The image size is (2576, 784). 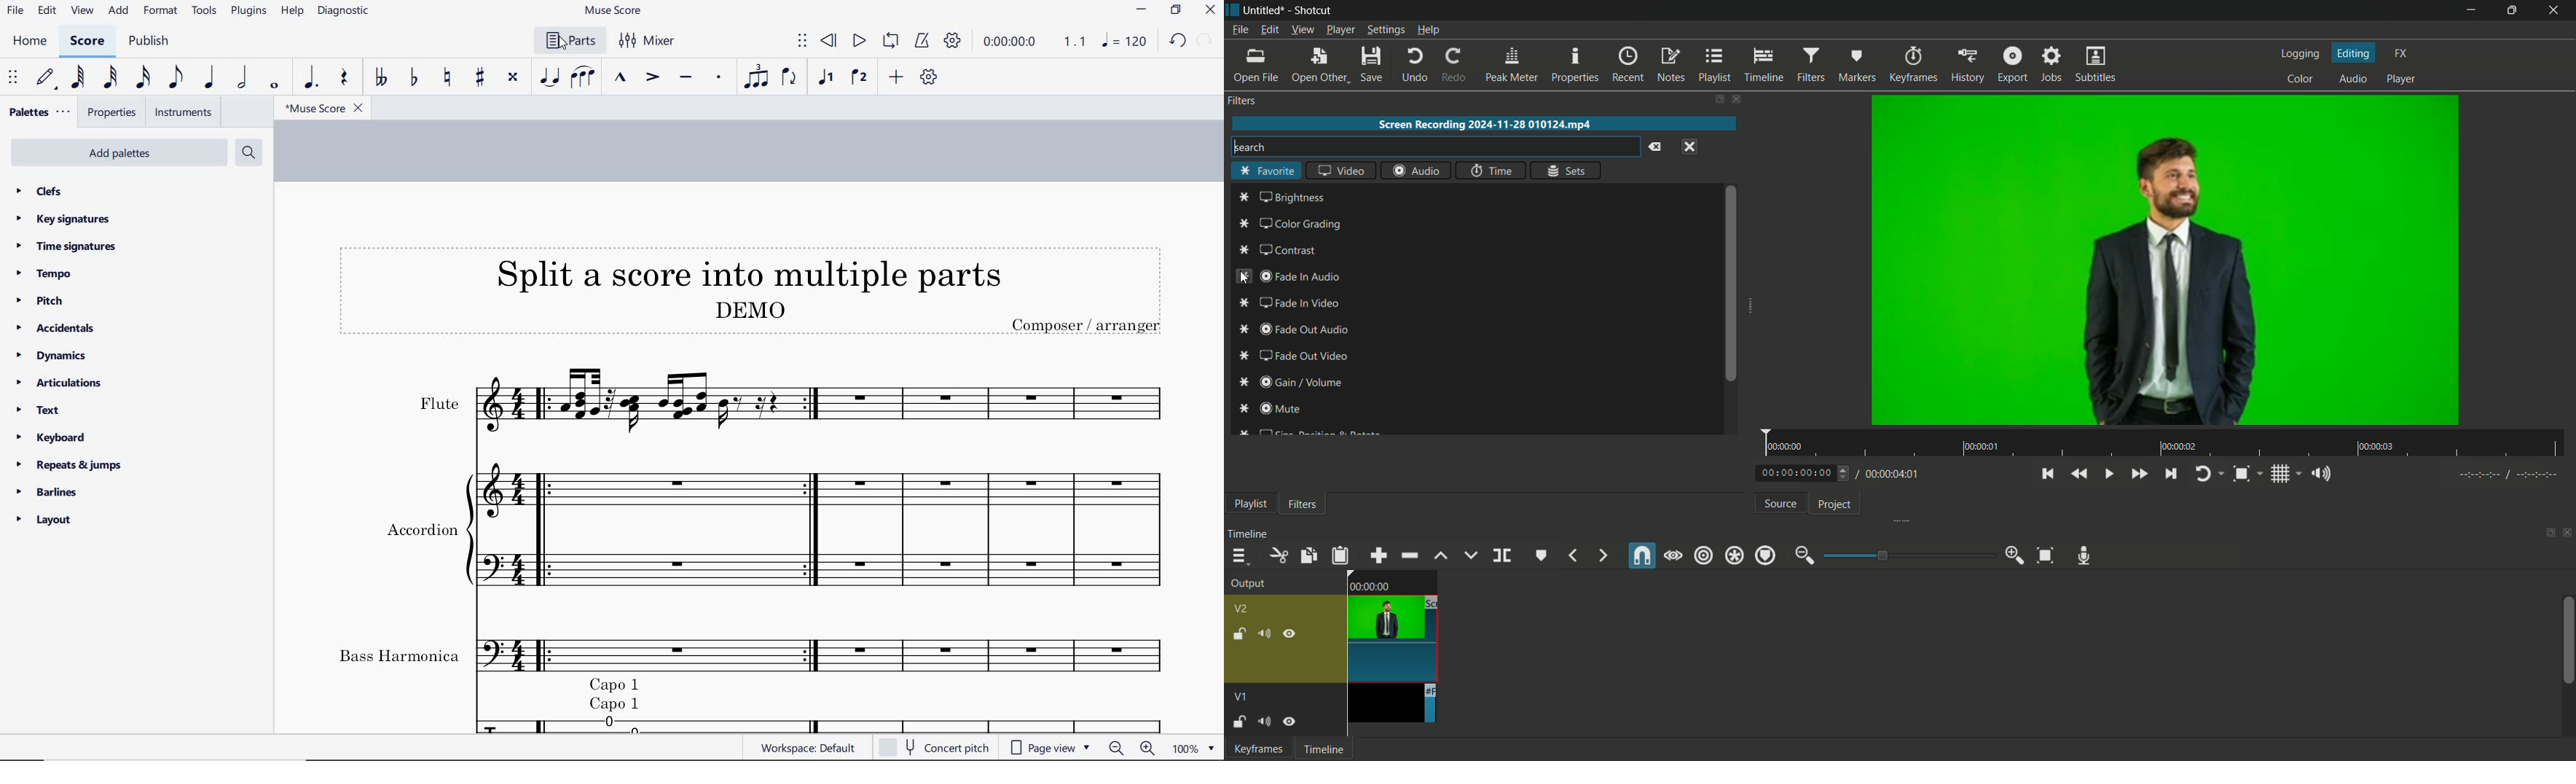 I want to click on help, so click(x=292, y=12).